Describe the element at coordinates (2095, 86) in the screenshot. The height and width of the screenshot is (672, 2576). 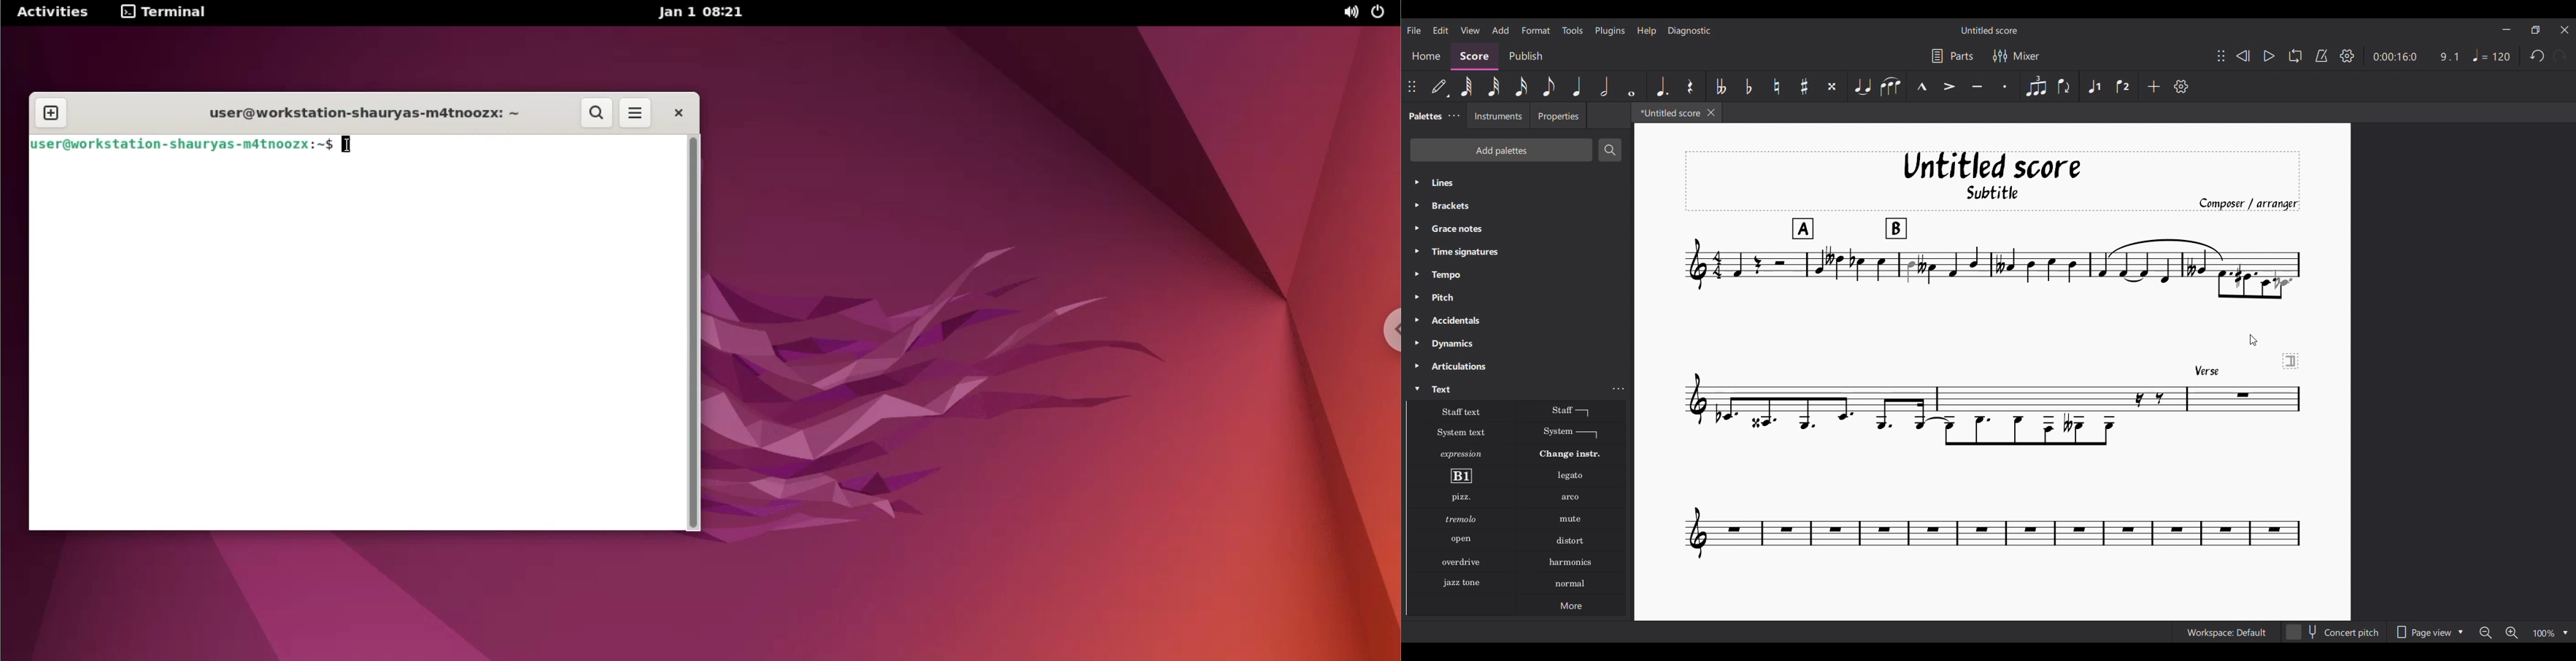
I see `Voice 1` at that location.